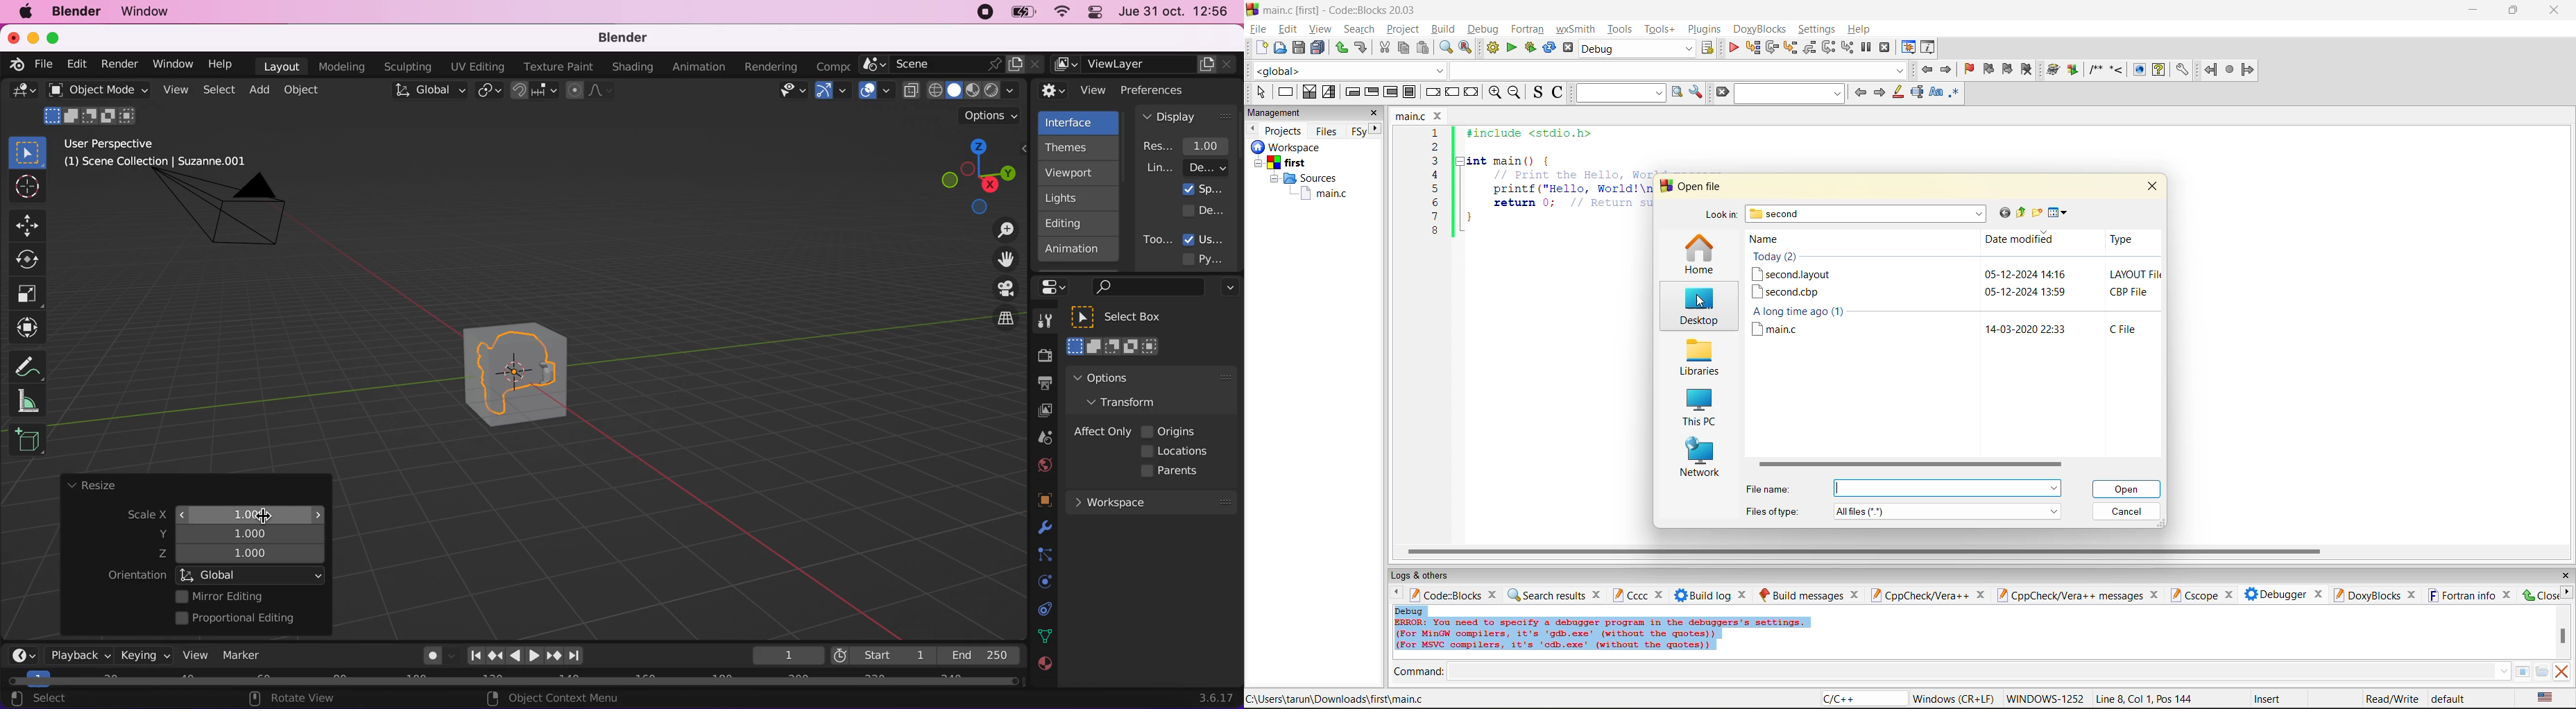 This screenshot has width=2576, height=728. I want to click on vertical scroll bar, so click(2562, 635).